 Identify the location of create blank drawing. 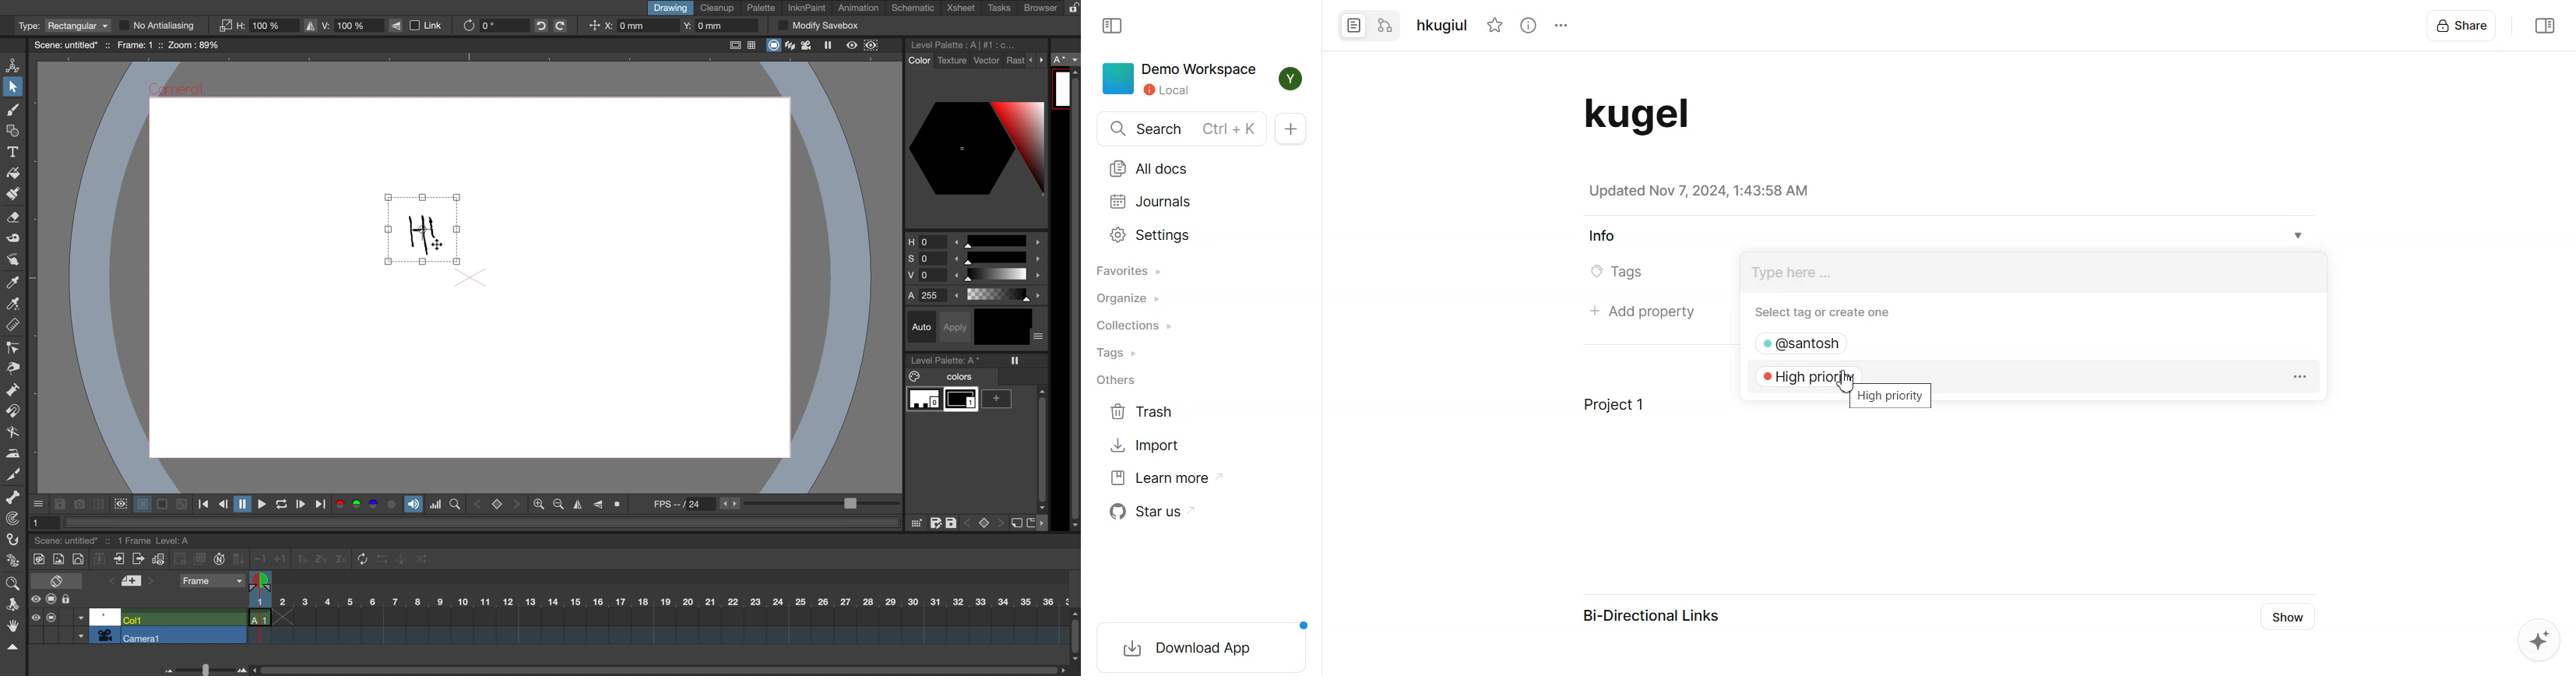
(181, 559).